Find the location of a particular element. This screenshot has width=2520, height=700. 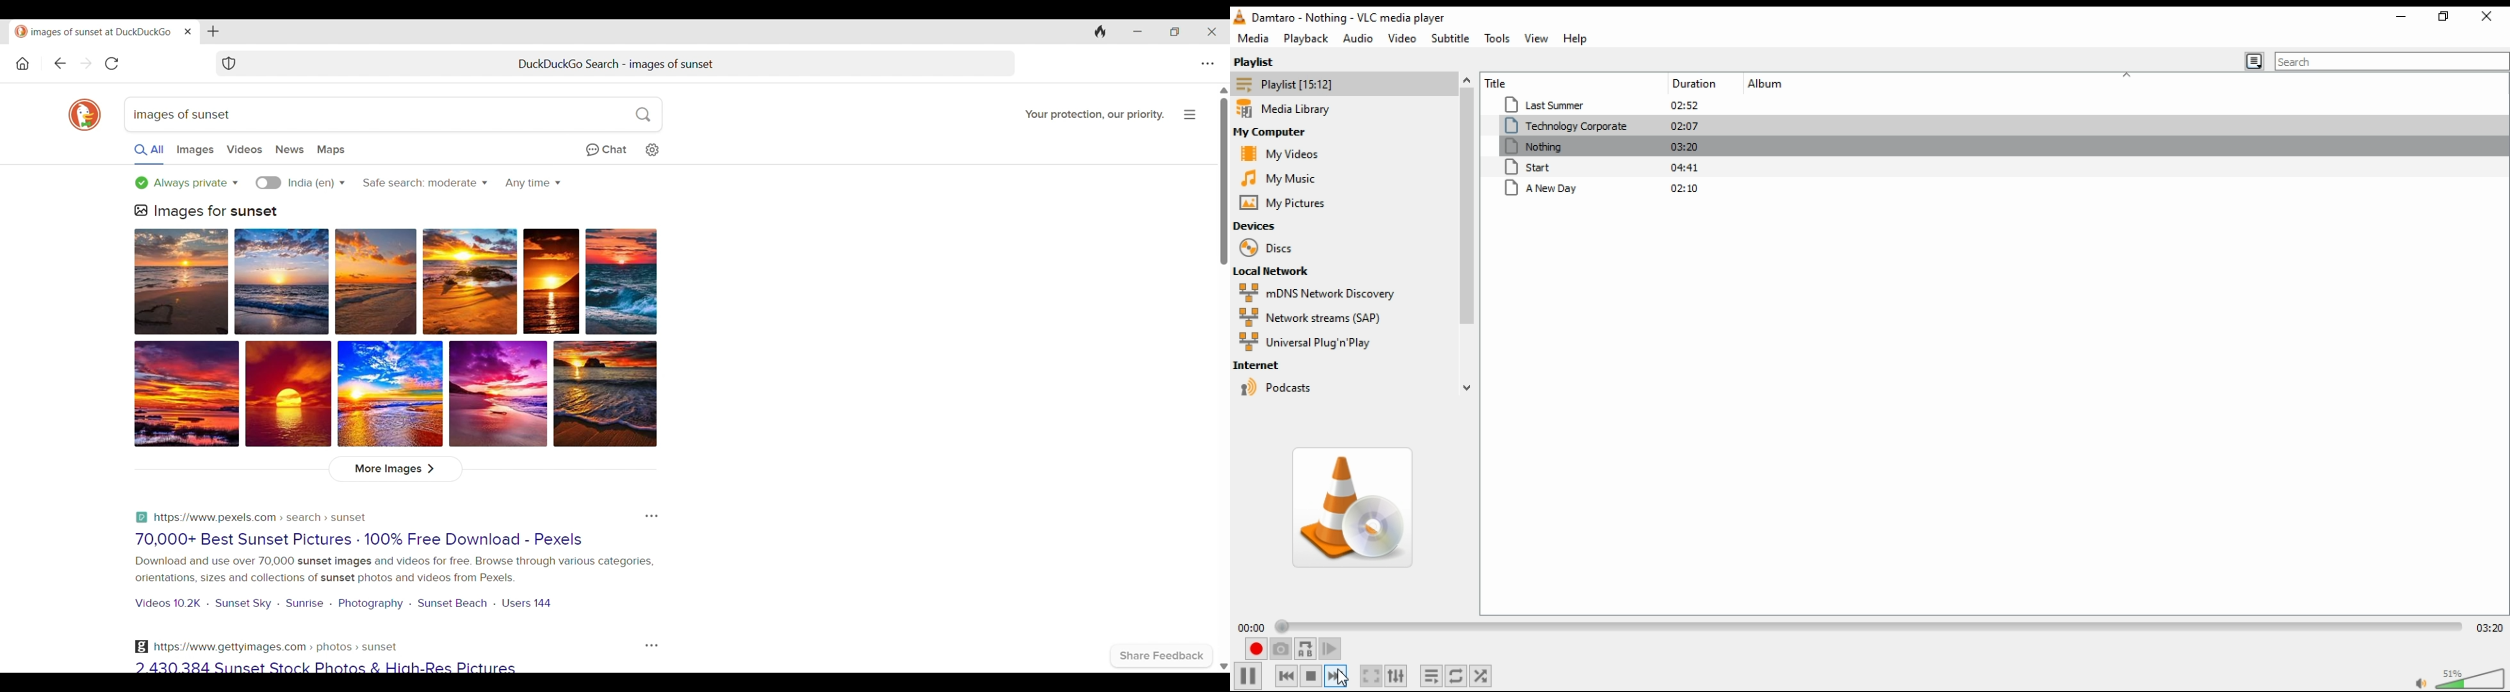

scroll bar is located at coordinates (1465, 235).